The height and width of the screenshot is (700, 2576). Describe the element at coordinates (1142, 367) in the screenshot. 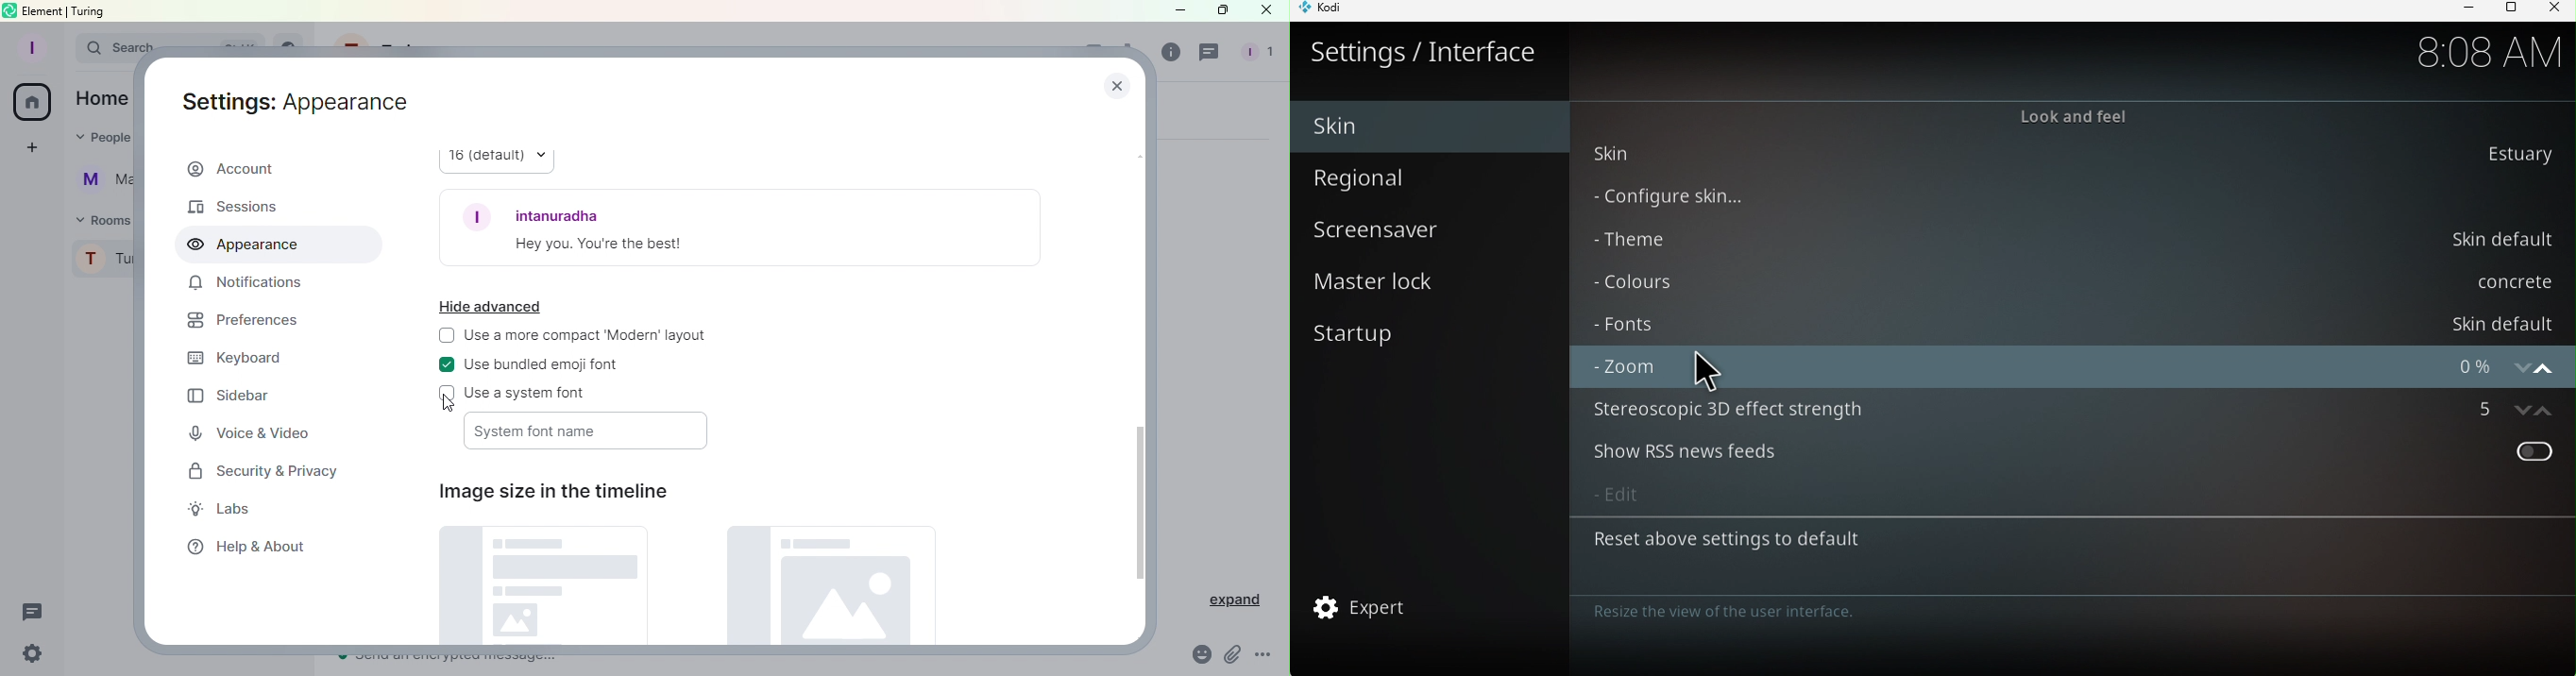

I see `Scroll bar` at that location.